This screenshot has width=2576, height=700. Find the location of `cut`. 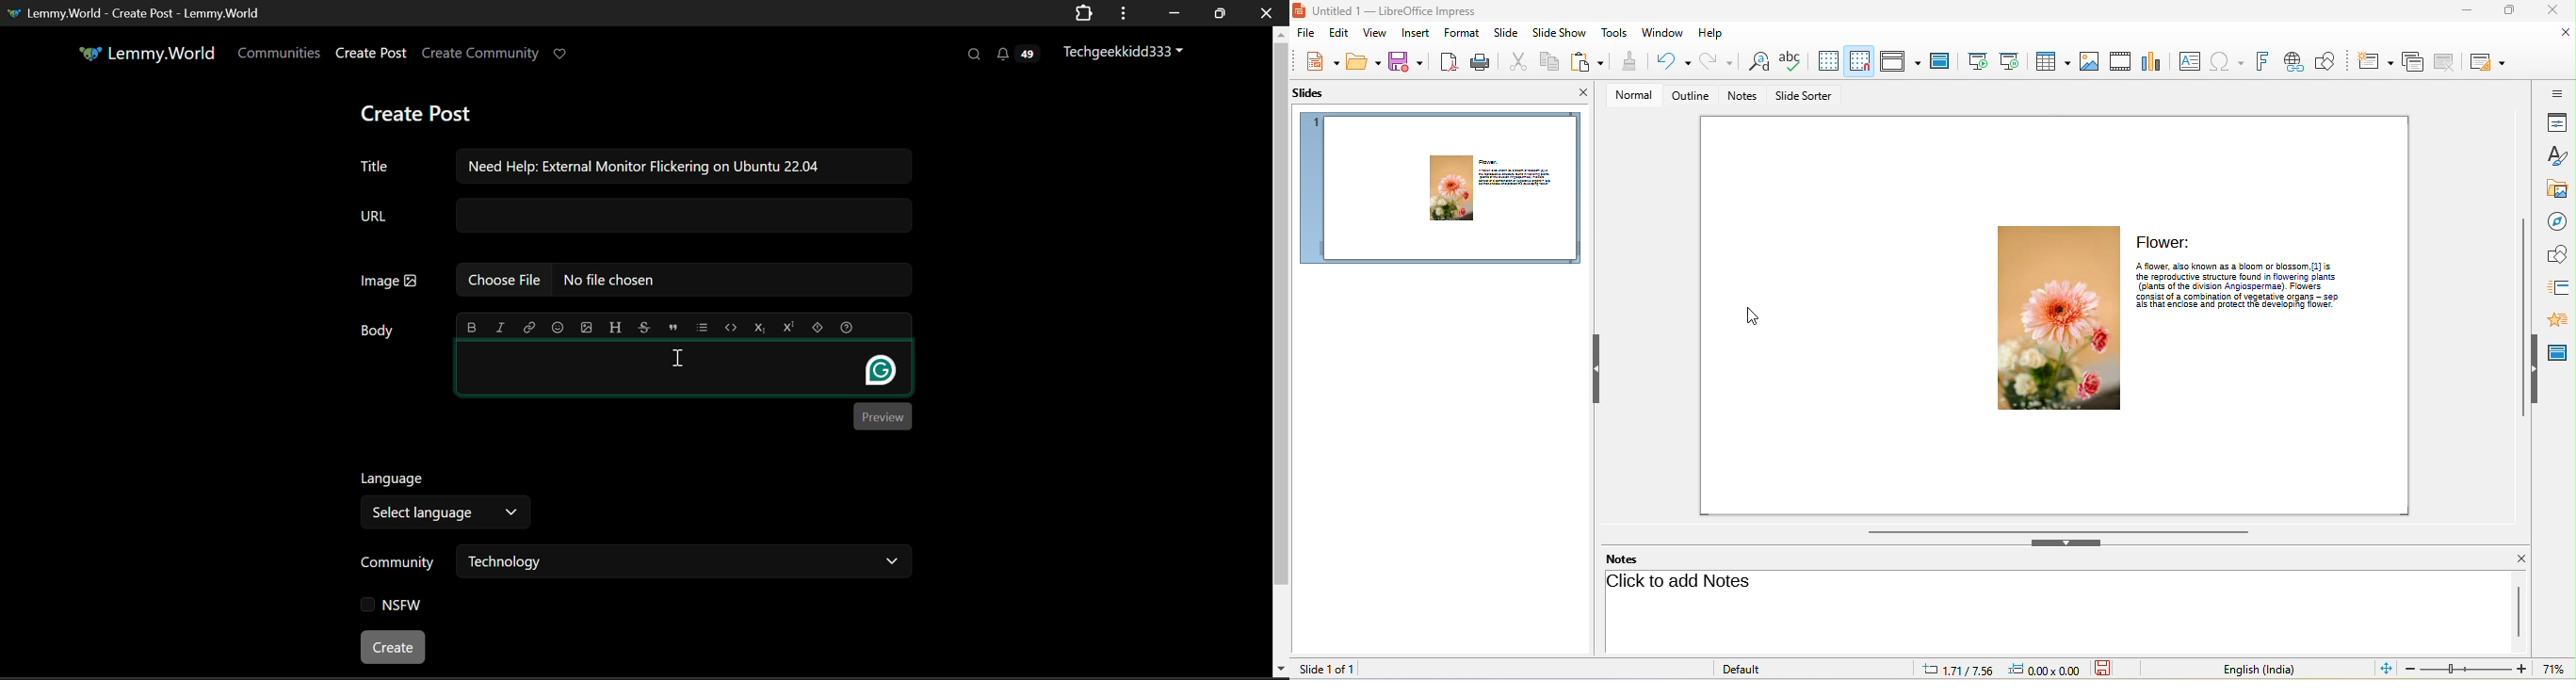

cut is located at coordinates (1512, 61).